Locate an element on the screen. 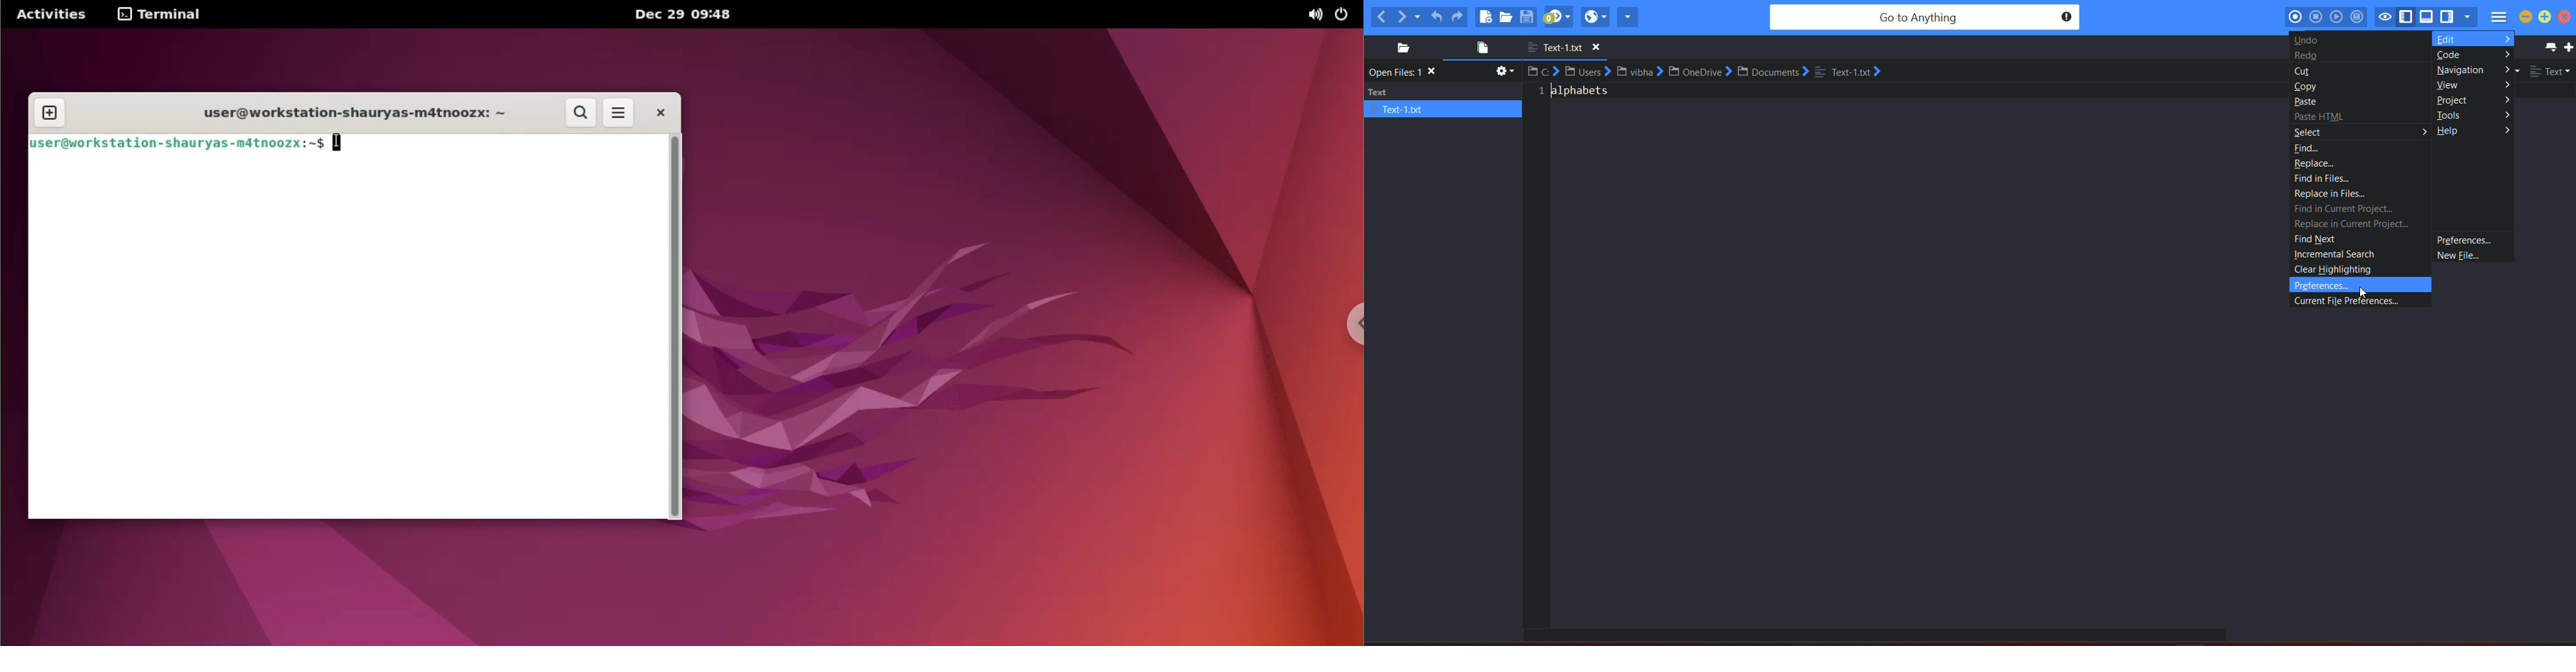 The height and width of the screenshot is (672, 2576). open file is located at coordinates (1479, 49).